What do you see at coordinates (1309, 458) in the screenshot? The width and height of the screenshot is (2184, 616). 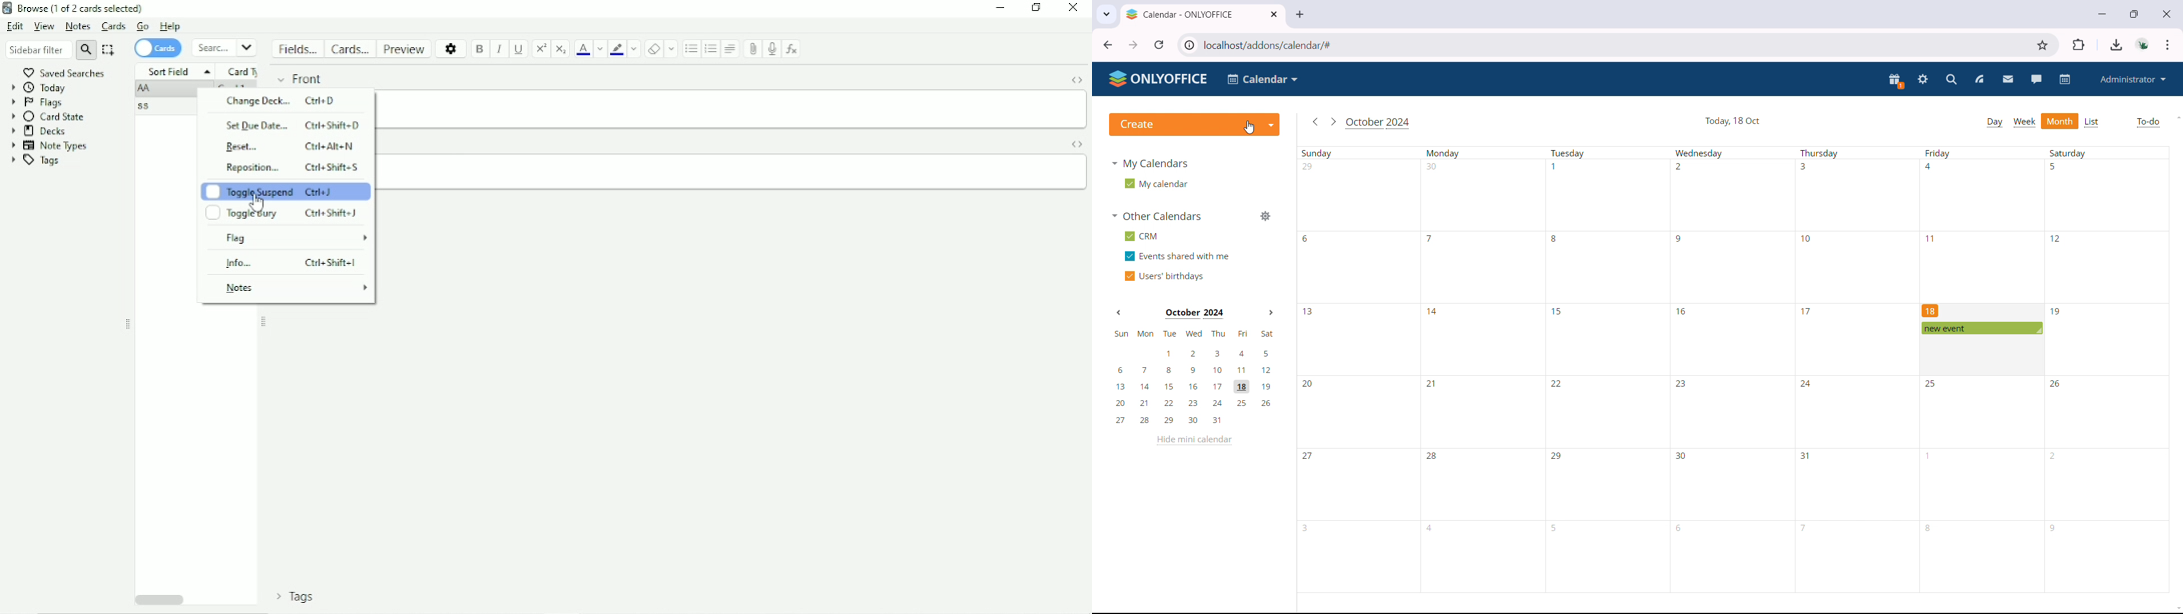 I see `27` at bounding box center [1309, 458].